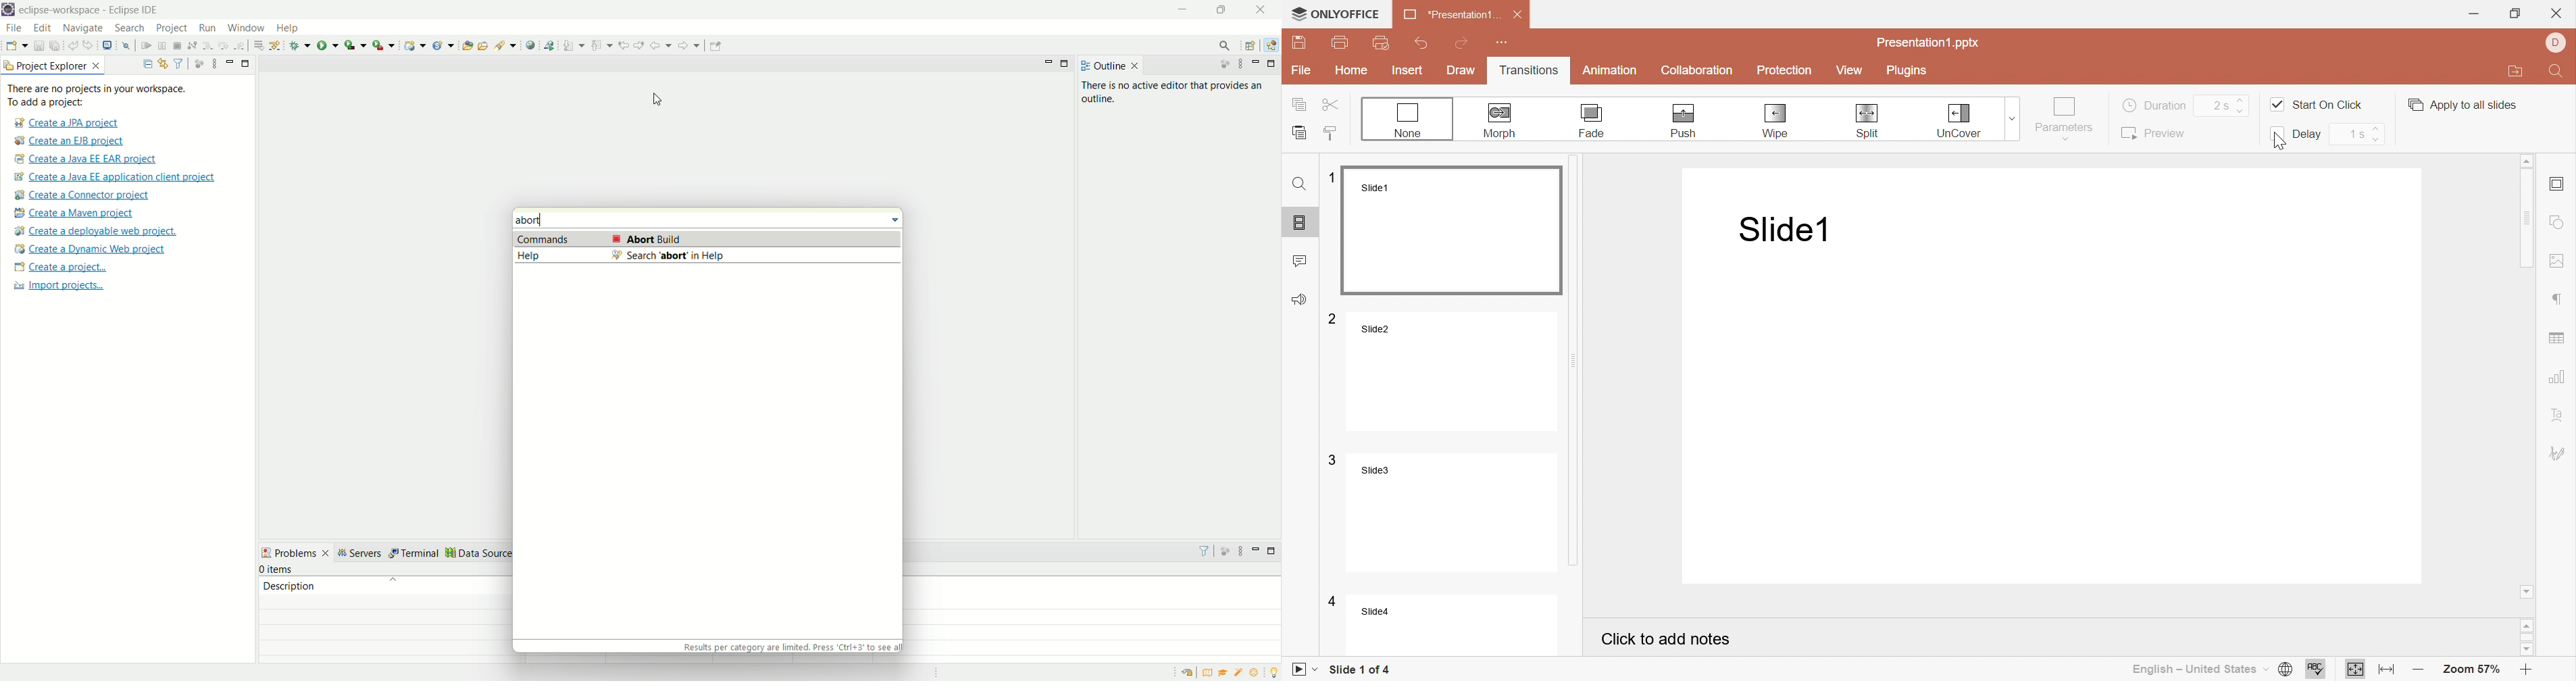 Image resolution: width=2576 pixels, height=700 pixels. What do you see at coordinates (2288, 671) in the screenshot?
I see `Set document language` at bounding box center [2288, 671].